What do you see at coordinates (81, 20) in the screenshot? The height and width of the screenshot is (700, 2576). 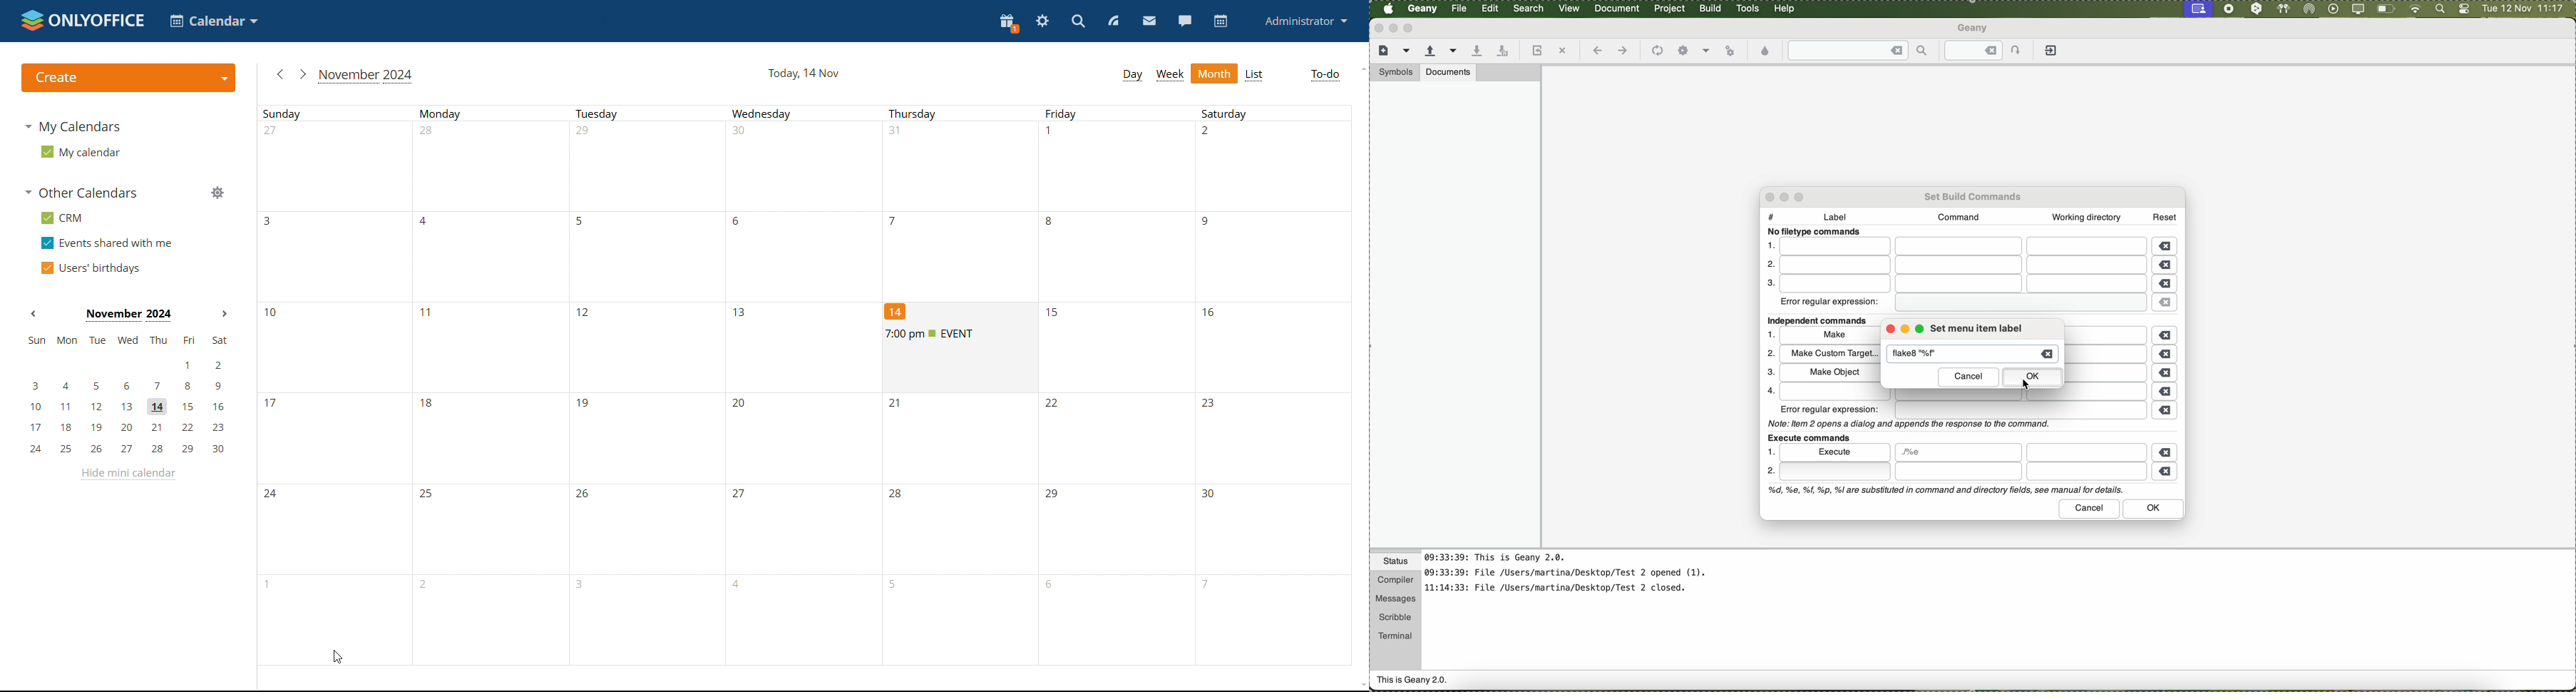 I see `logo` at bounding box center [81, 20].